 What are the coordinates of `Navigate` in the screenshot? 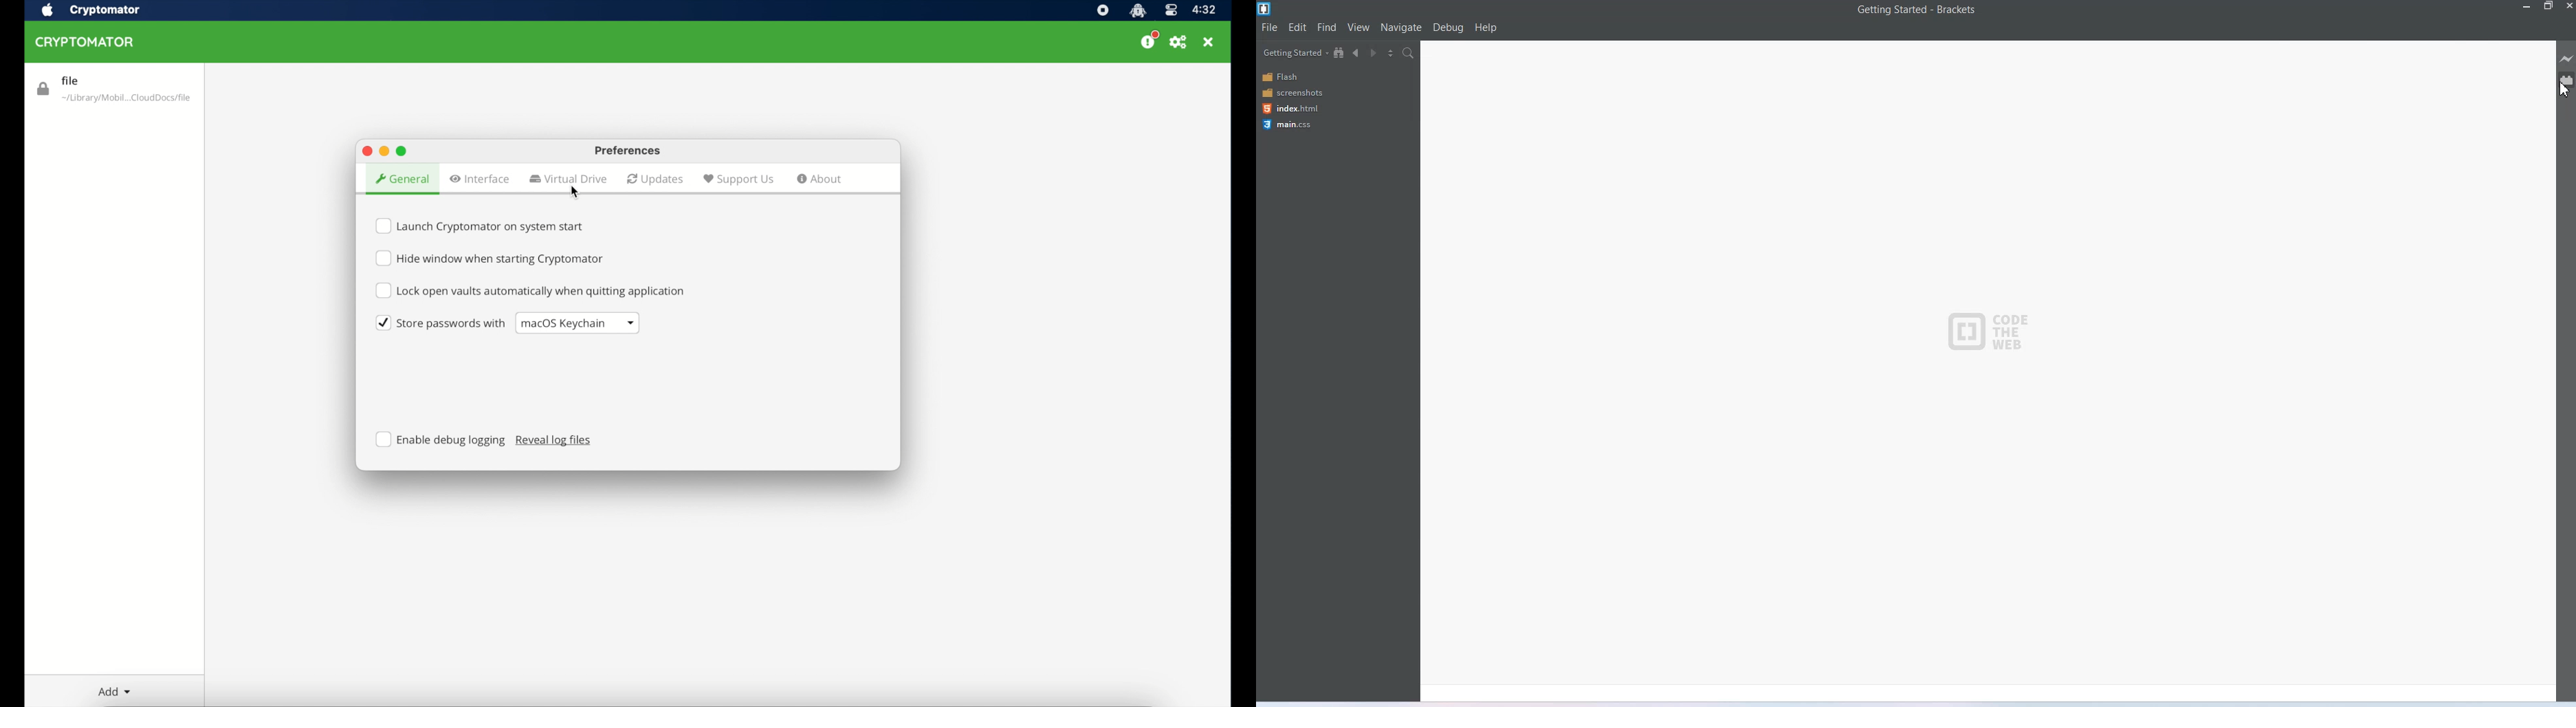 It's located at (1401, 28).